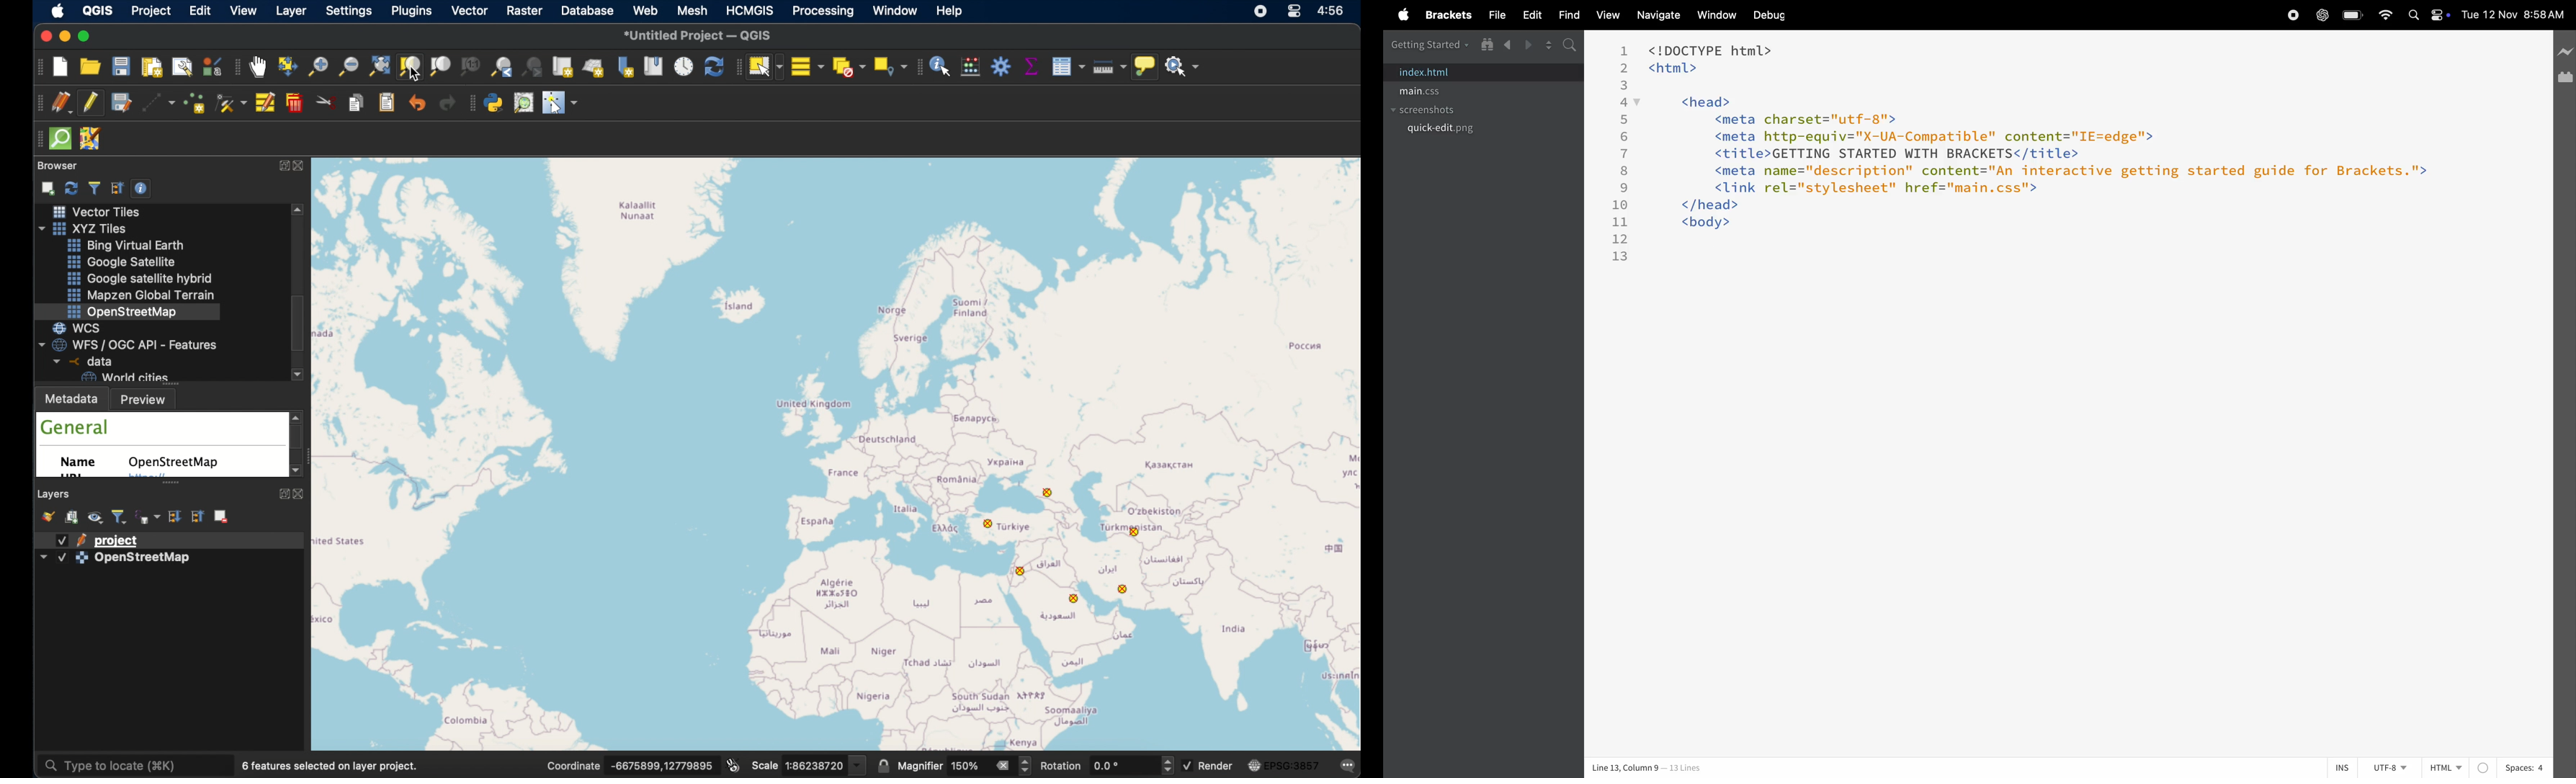 This screenshot has height=784, width=2576. Describe the element at coordinates (2563, 50) in the screenshot. I see `line preview` at that location.